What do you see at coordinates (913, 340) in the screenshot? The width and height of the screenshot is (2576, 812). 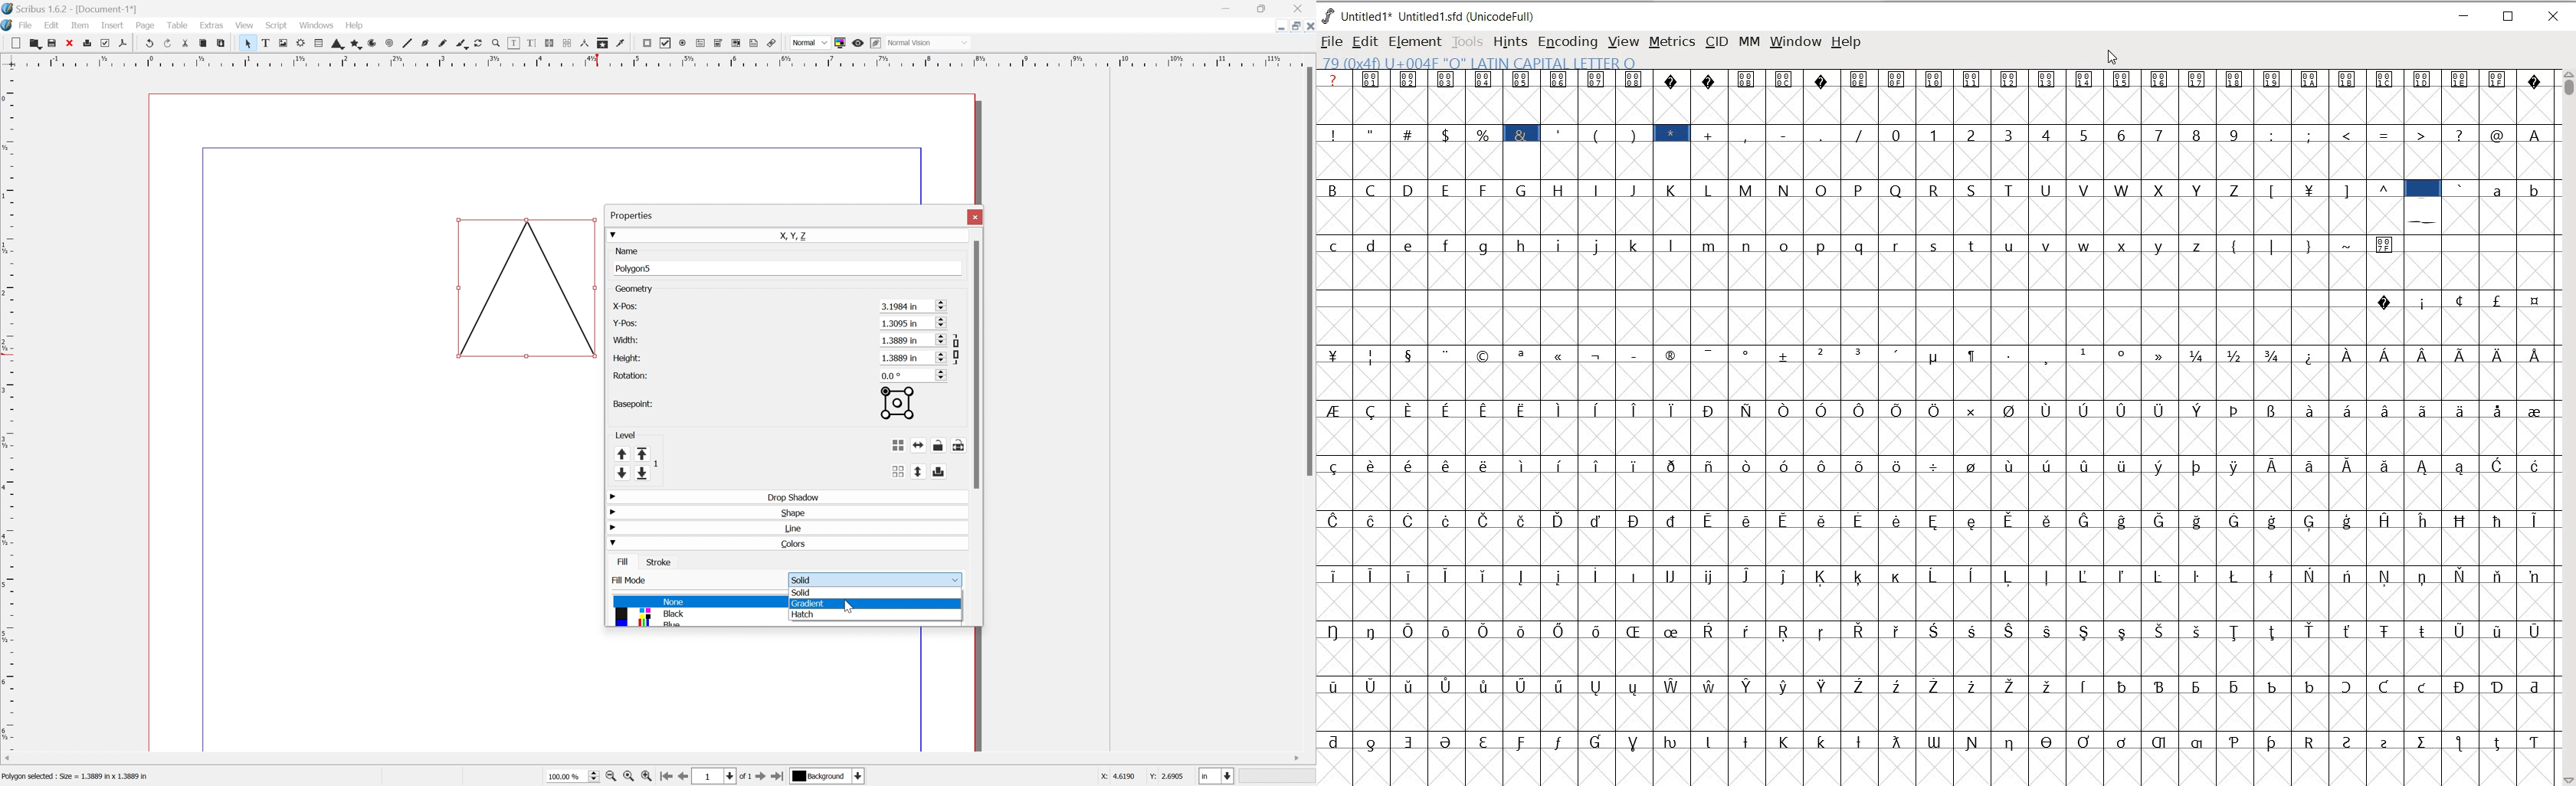 I see `1.3889 in` at bounding box center [913, 340].